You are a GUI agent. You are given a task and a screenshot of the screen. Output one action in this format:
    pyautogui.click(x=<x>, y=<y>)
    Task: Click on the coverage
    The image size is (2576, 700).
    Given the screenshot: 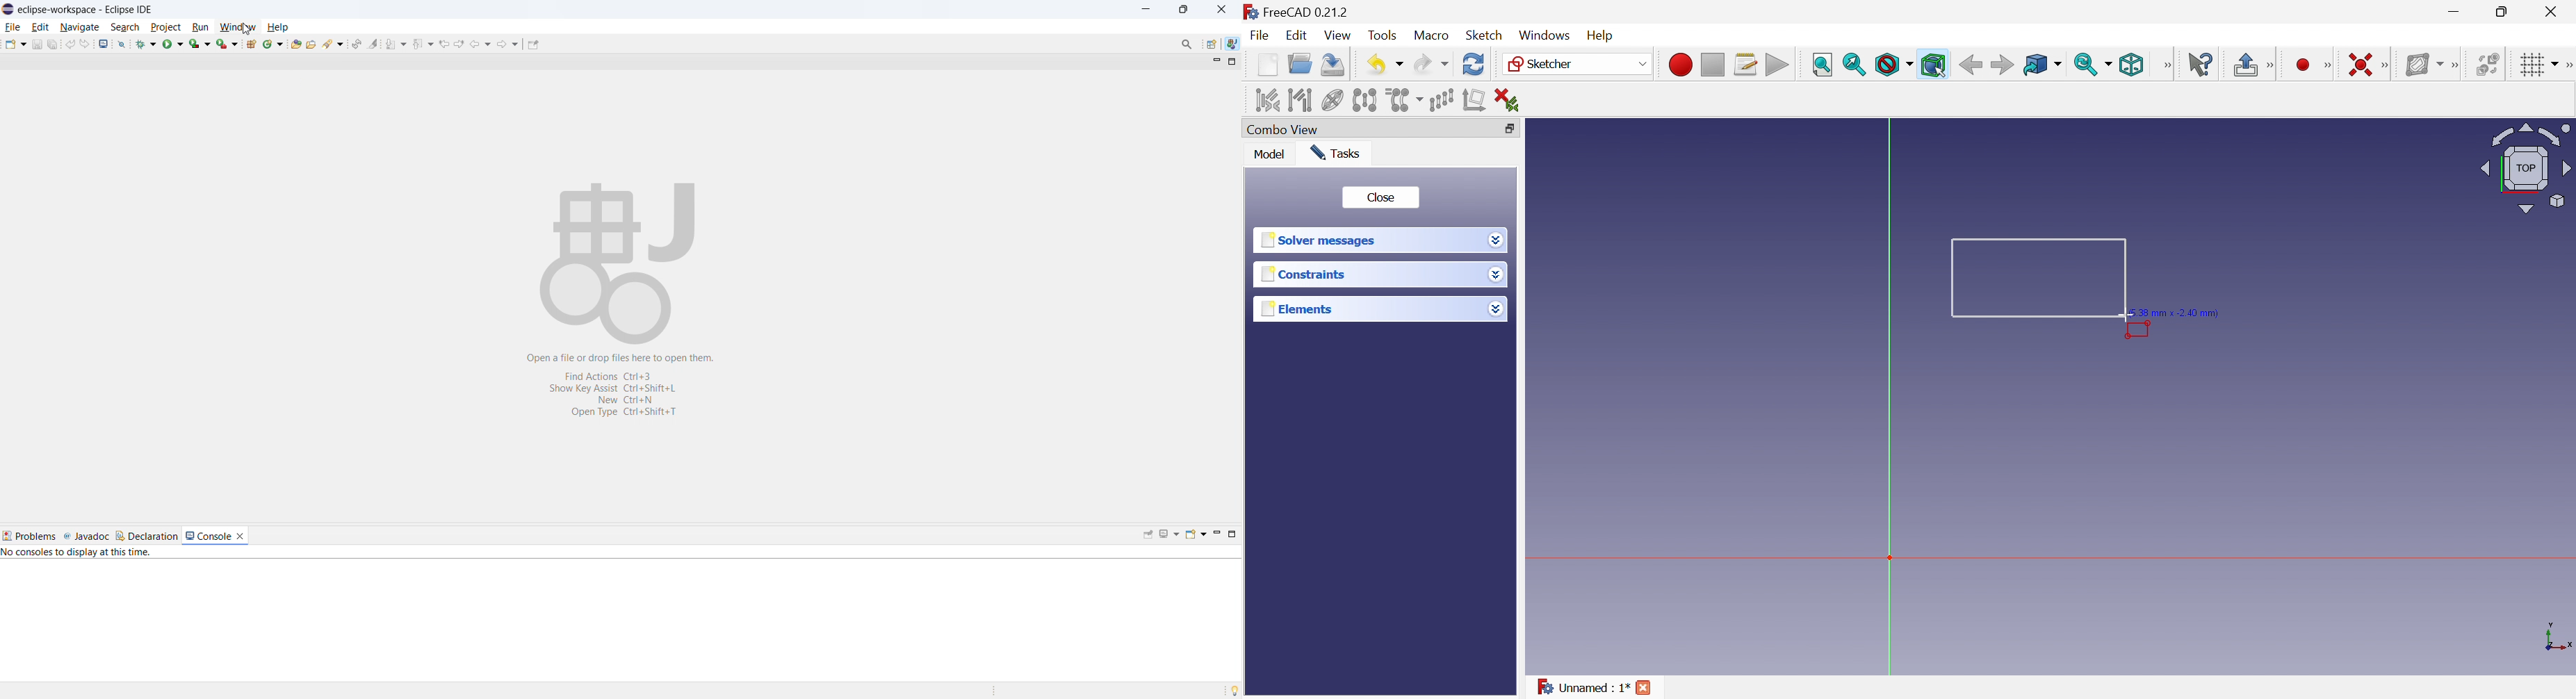 What is the action you would take?
    pyautogui.click(x=199, y=43)
    